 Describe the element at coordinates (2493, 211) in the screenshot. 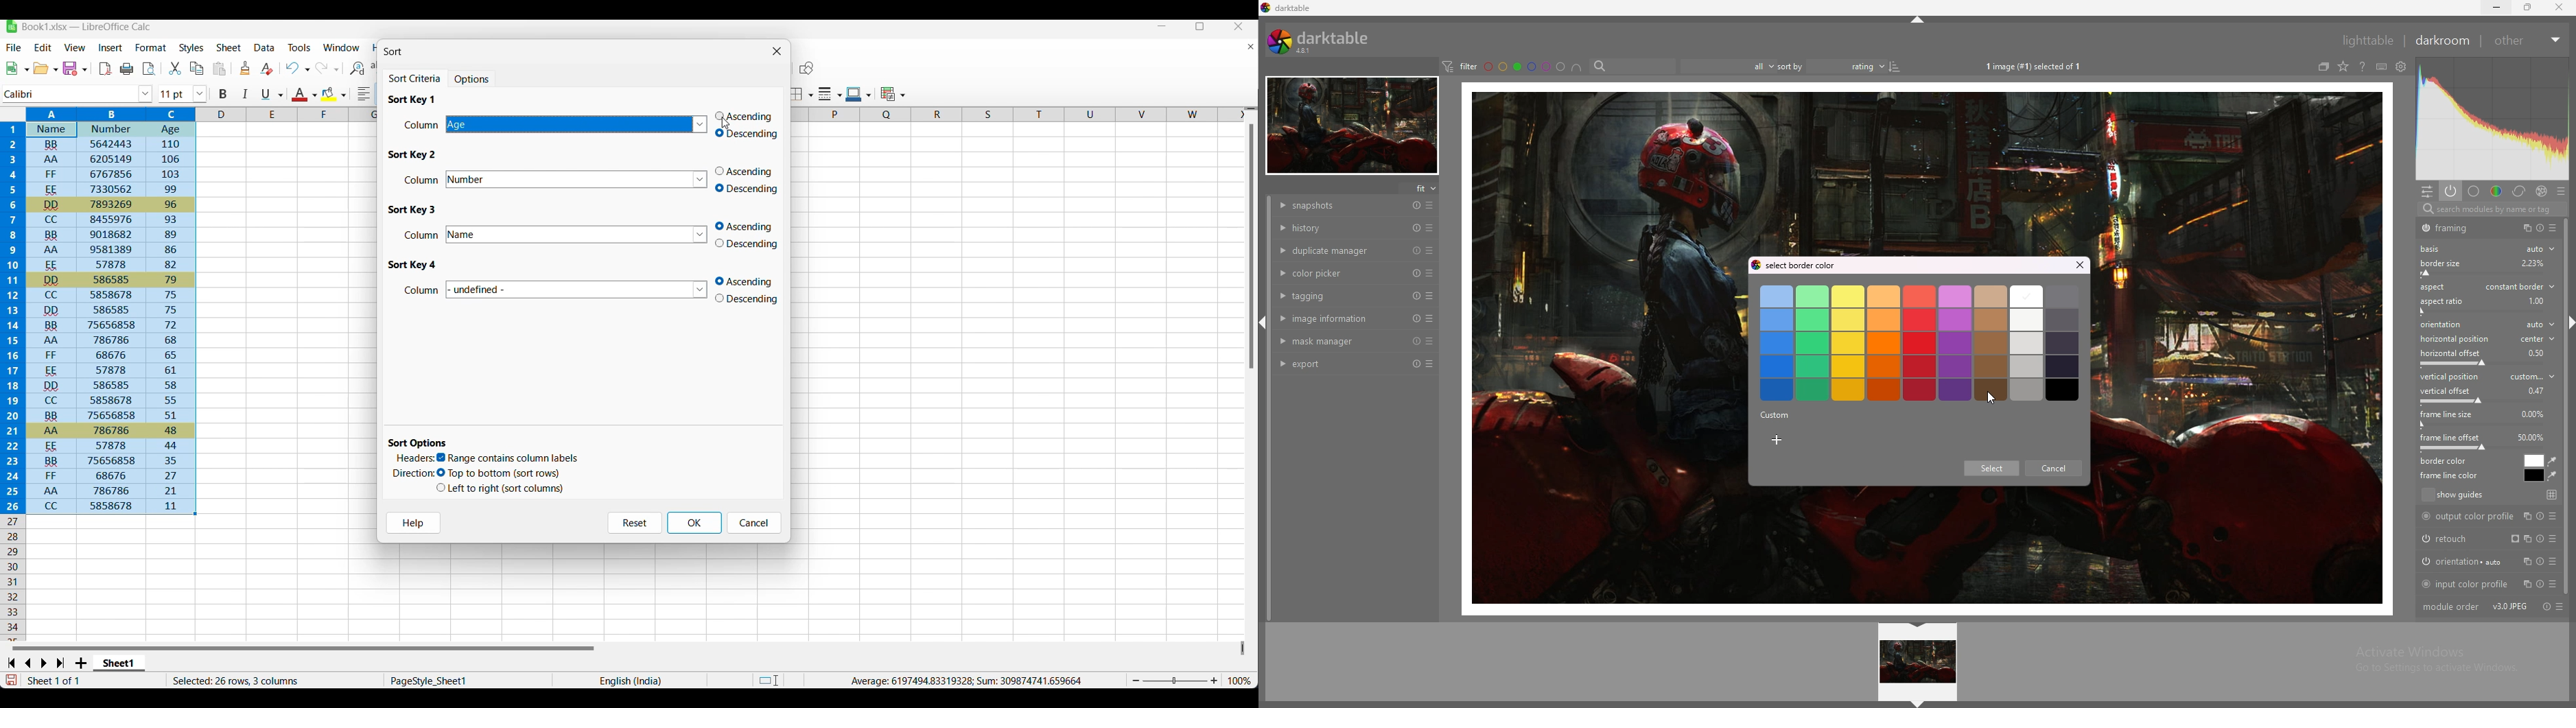

I see `search modules` at that location.